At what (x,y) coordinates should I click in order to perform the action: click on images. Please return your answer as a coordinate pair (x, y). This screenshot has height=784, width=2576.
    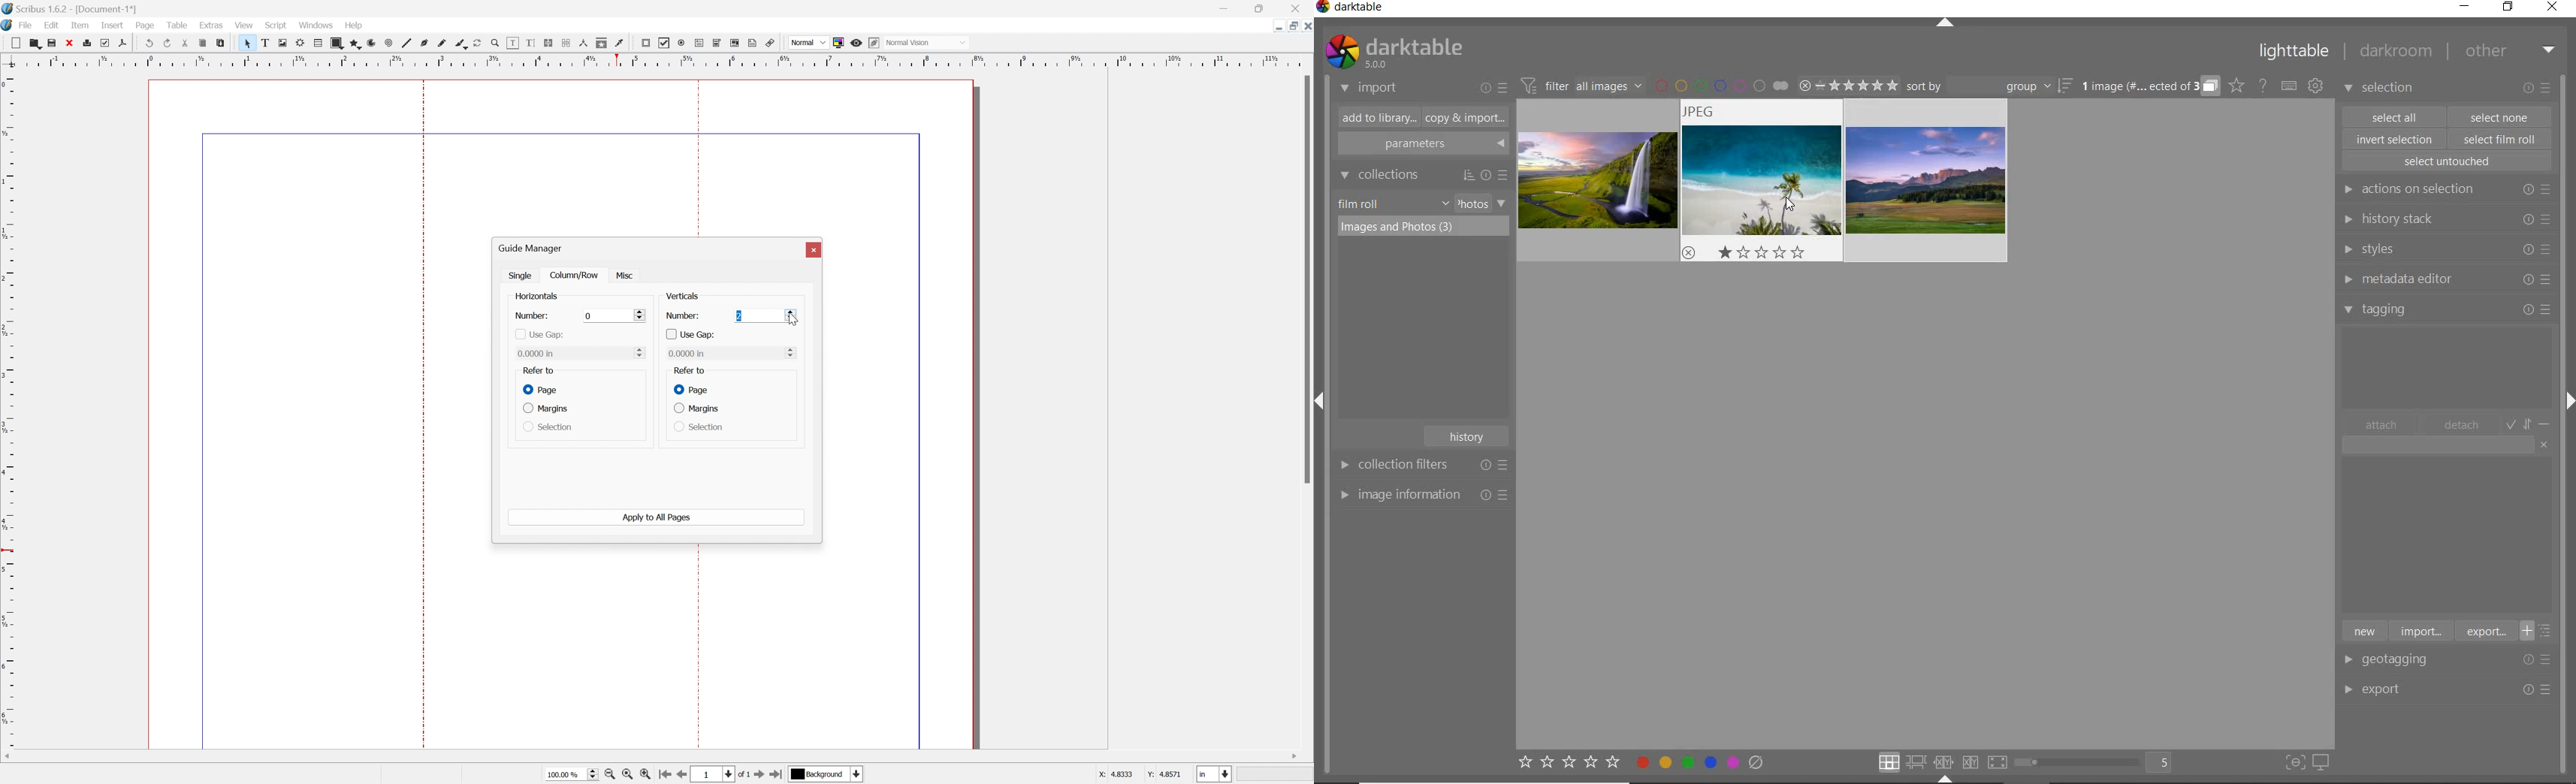
    Looking at the image, I should click on (1770, 183).